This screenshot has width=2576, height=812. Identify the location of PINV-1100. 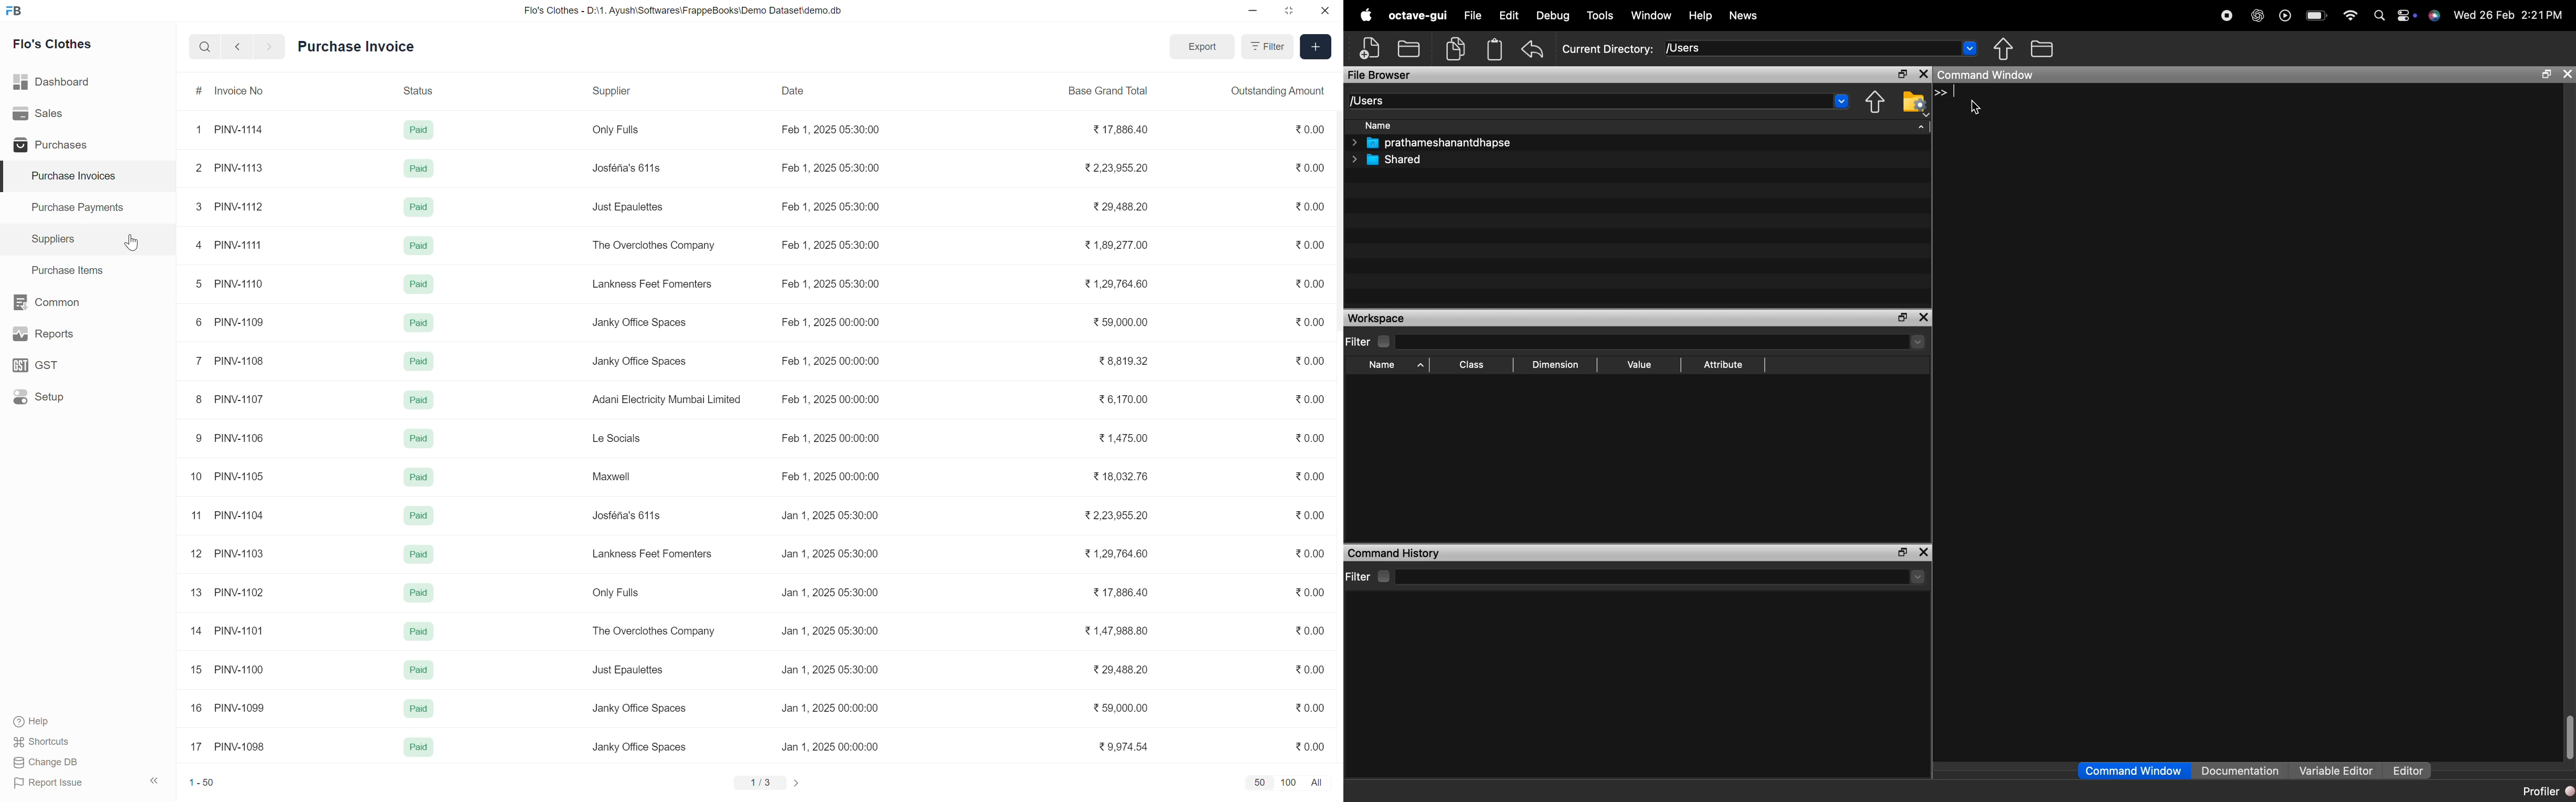
(240, 670).